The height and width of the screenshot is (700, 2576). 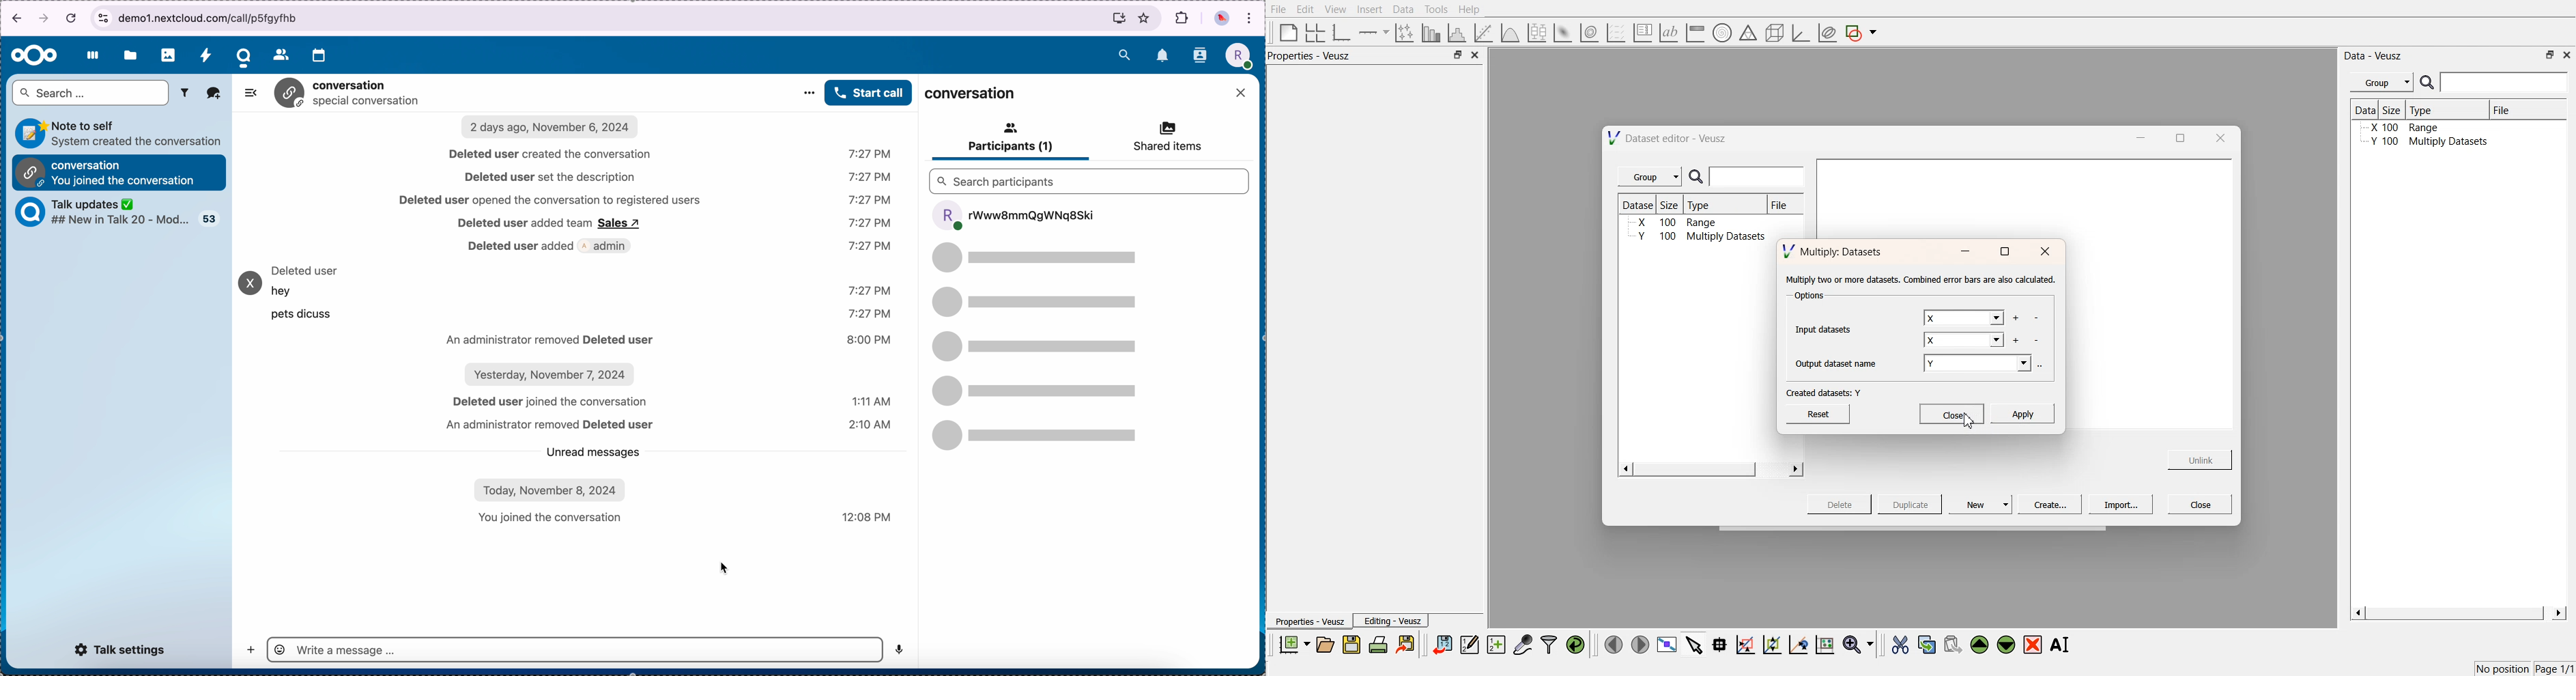 What do you see at coordinates (131, 54) in the screenshot?
I see `files` at bounding box center [131, 54].